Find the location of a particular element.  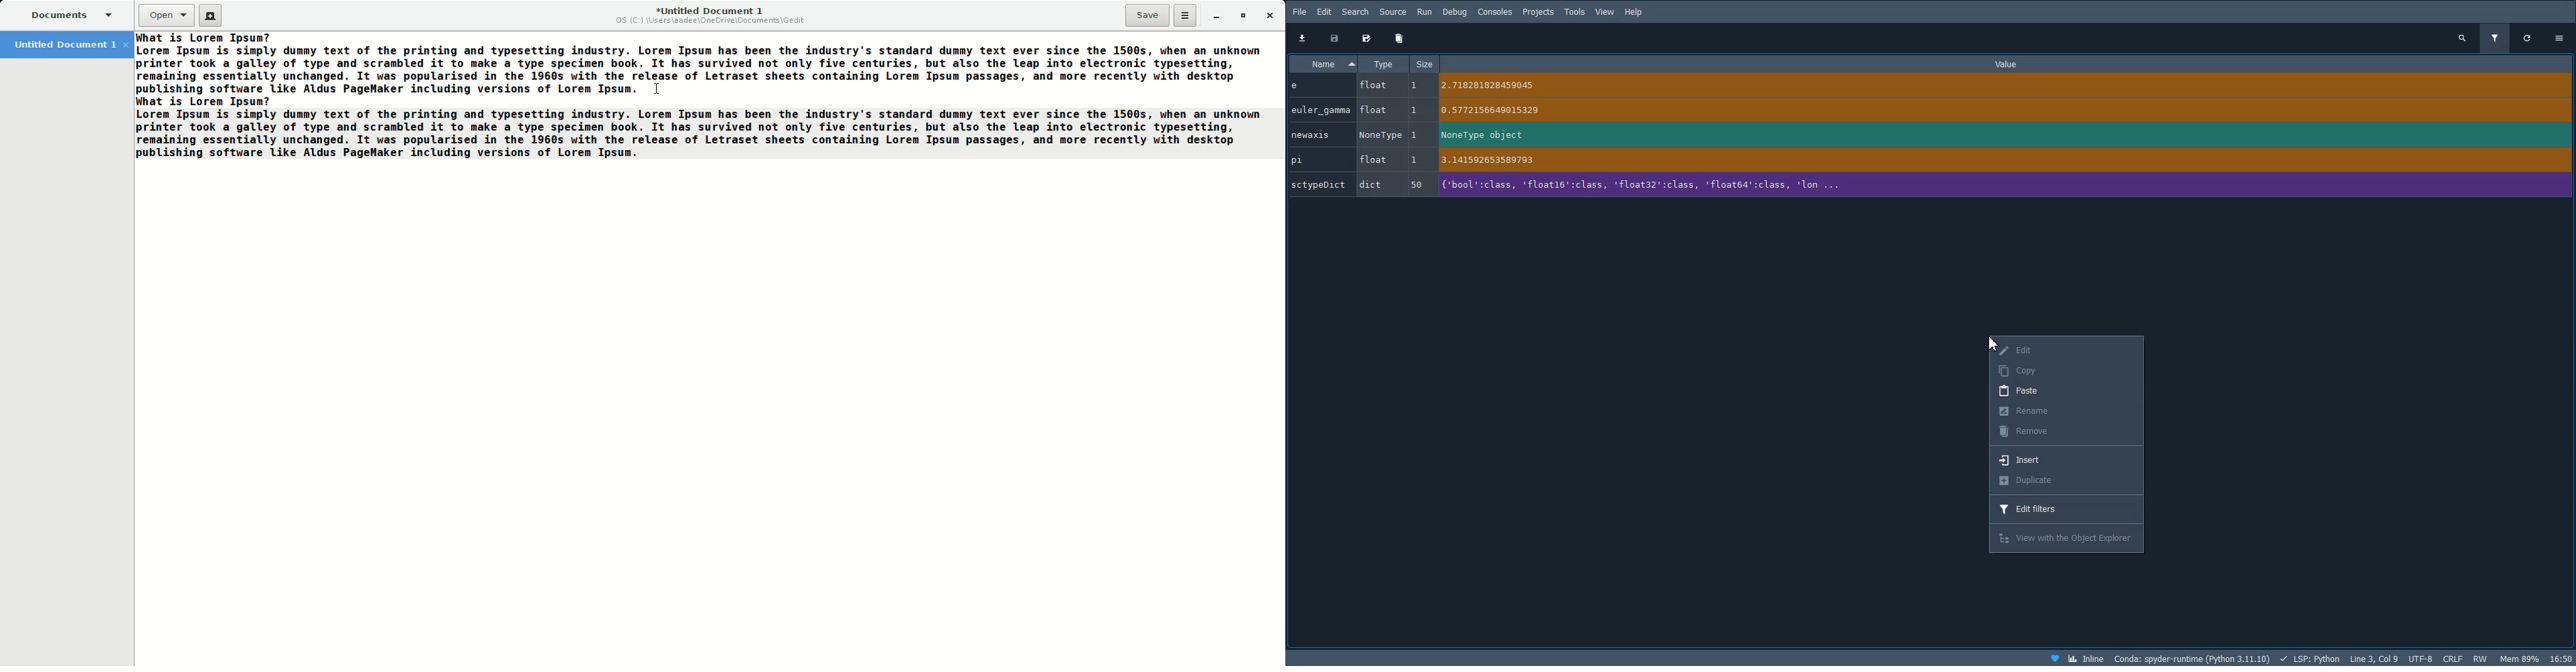

euler_gamma is located at coordinates (1322, 110).